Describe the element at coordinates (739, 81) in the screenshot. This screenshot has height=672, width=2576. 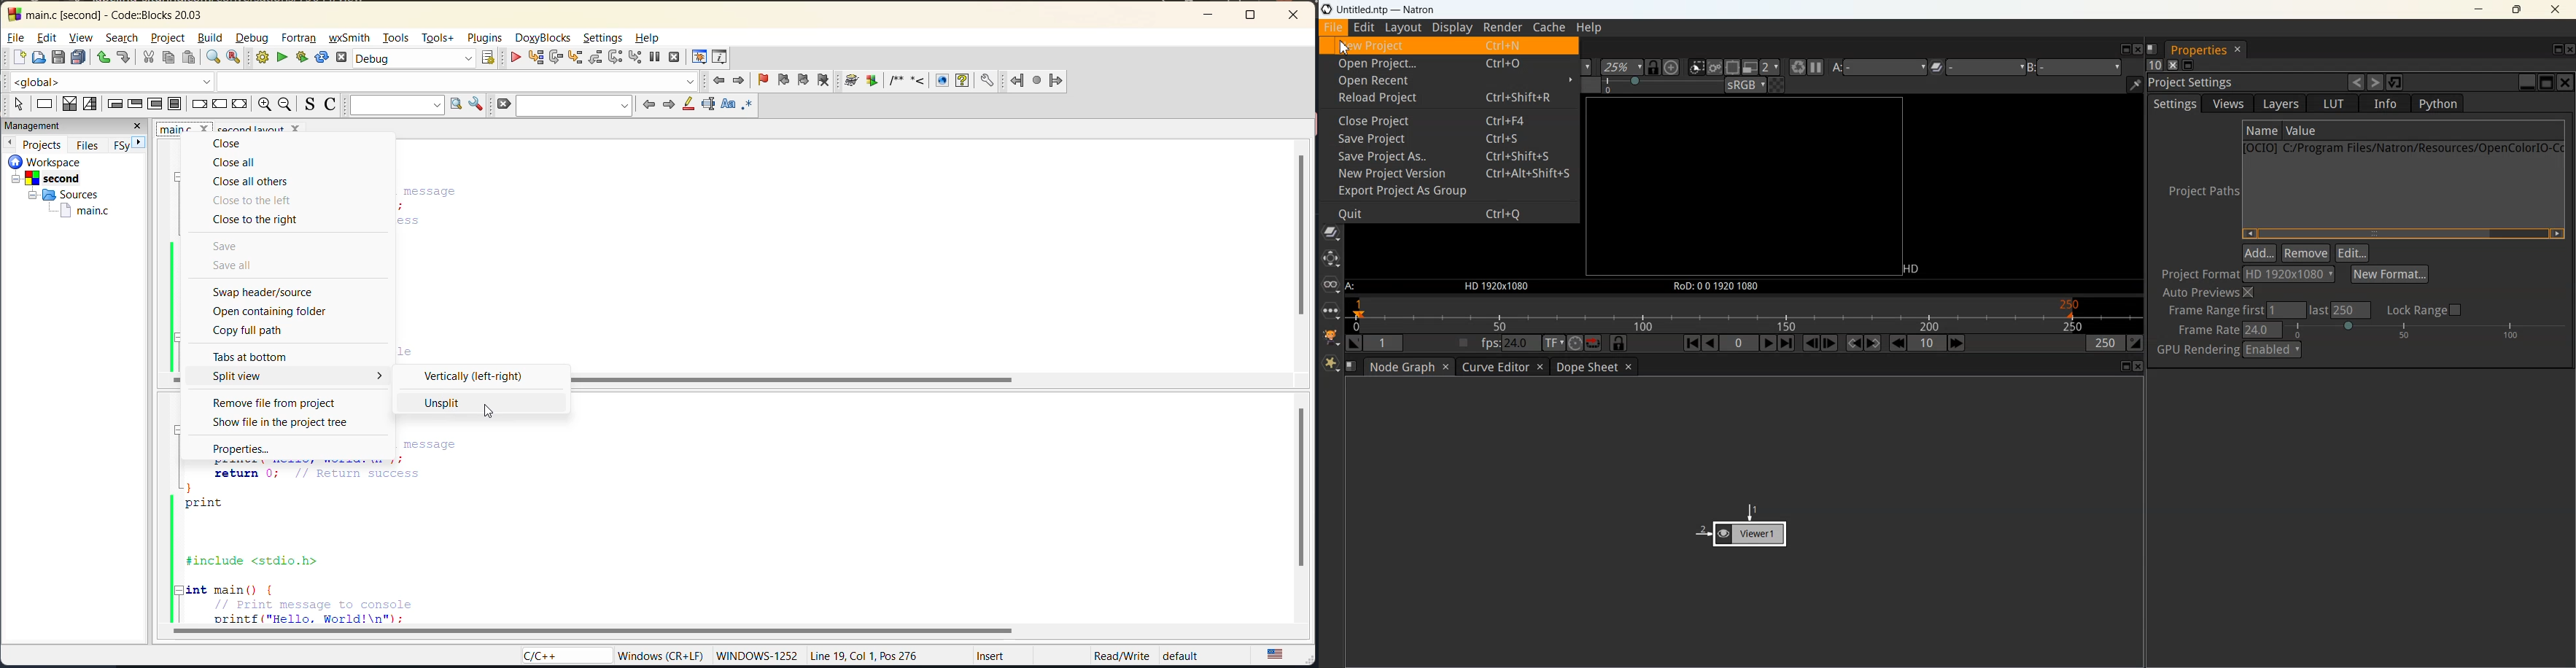
I see `jump forward` at that location.